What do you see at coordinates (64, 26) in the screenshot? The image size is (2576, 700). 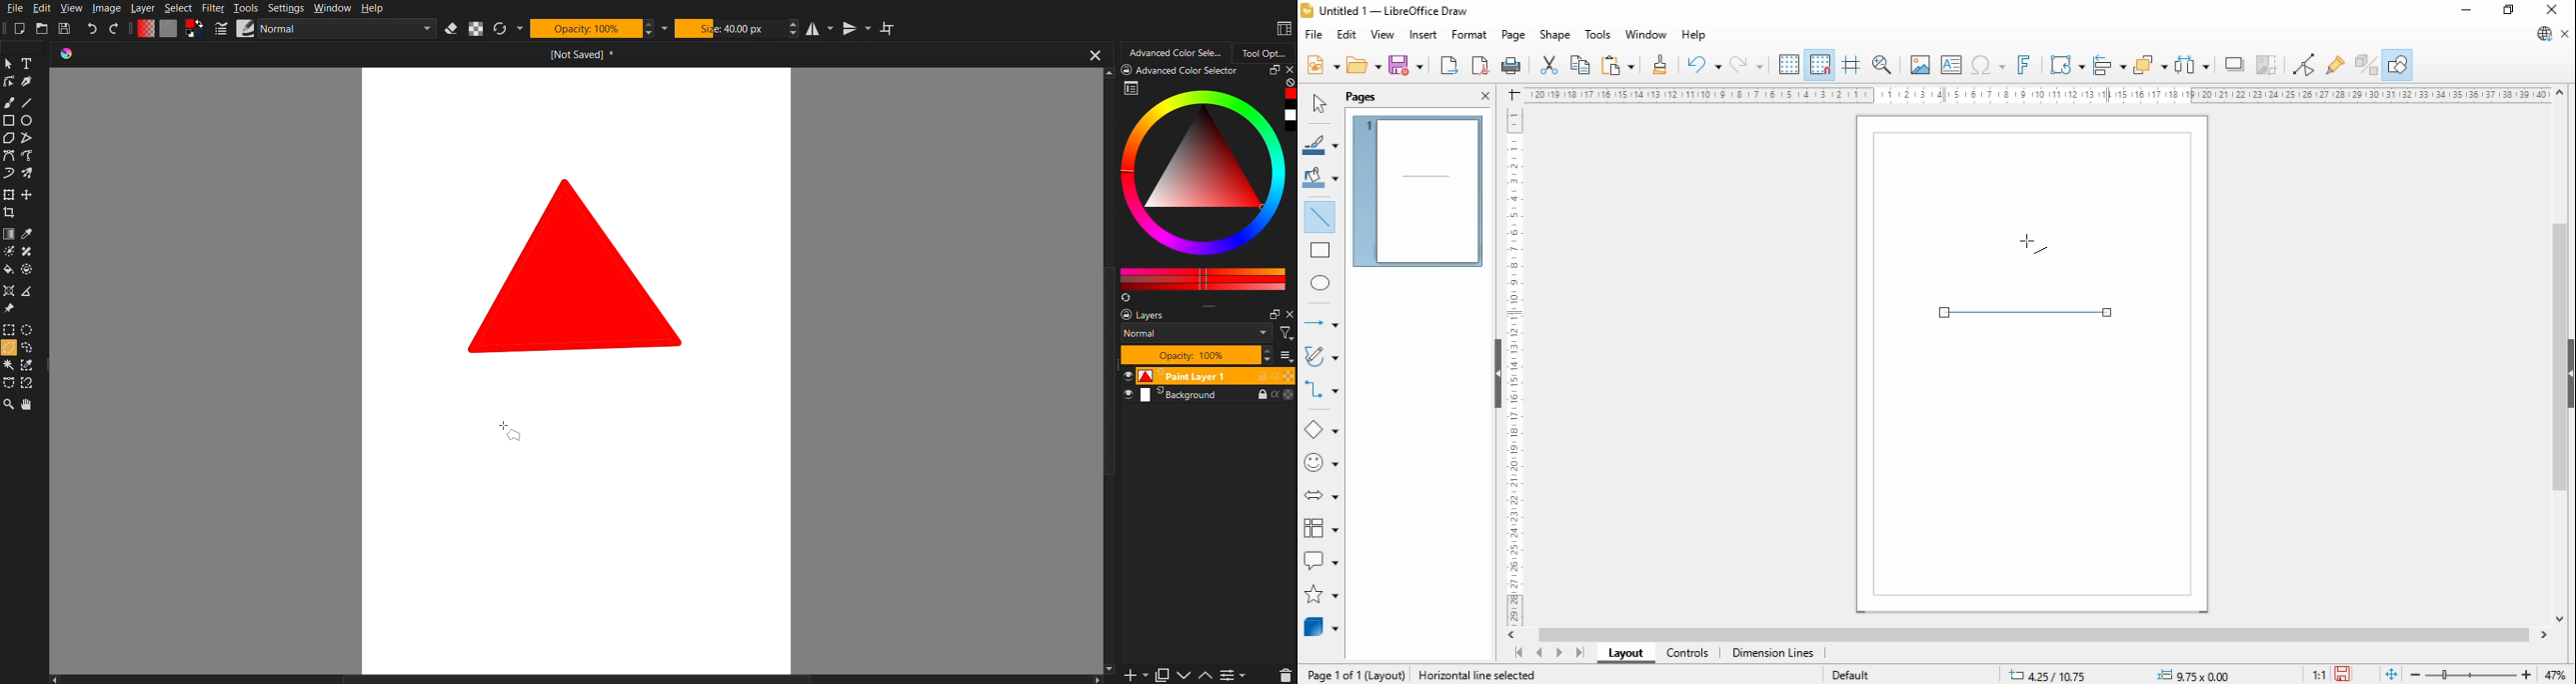 I see `Save` at bounding box center [64, 26].